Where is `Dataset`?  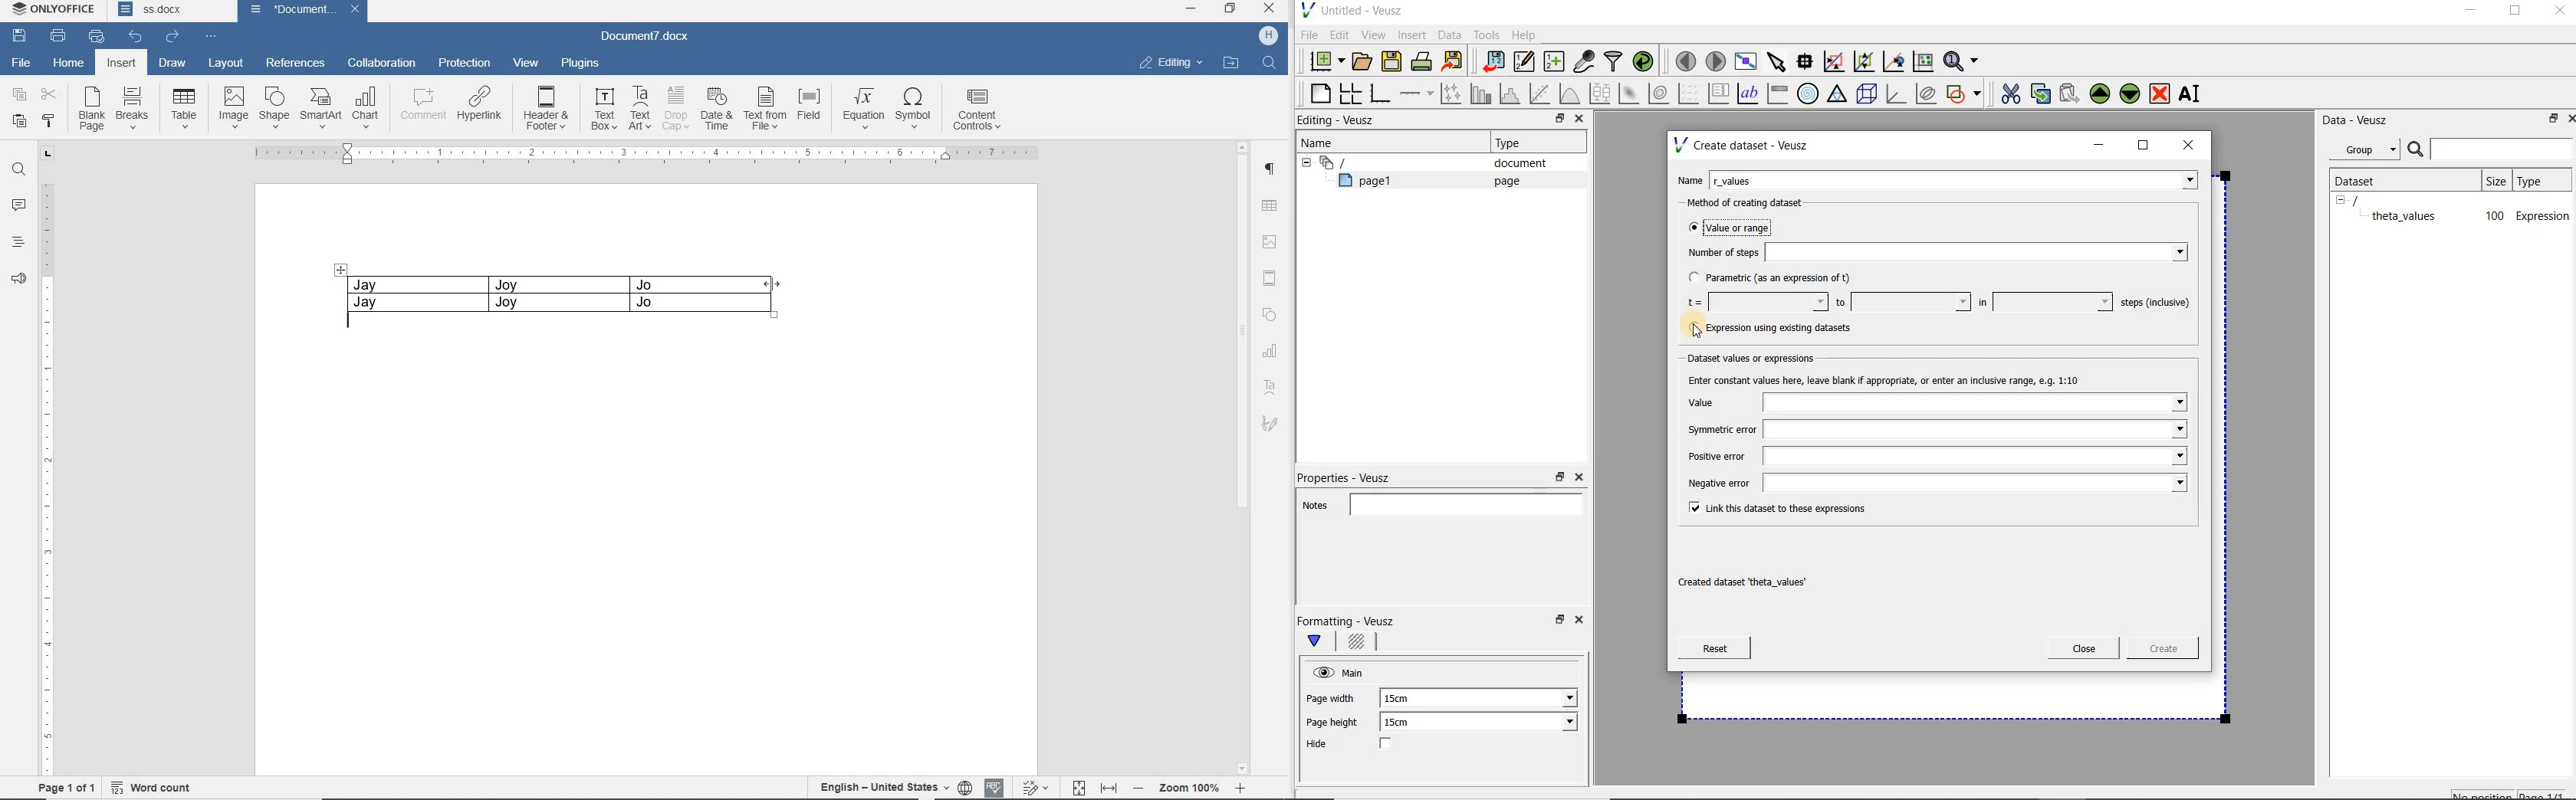 Dataset is located at coordinates (2363, 179).